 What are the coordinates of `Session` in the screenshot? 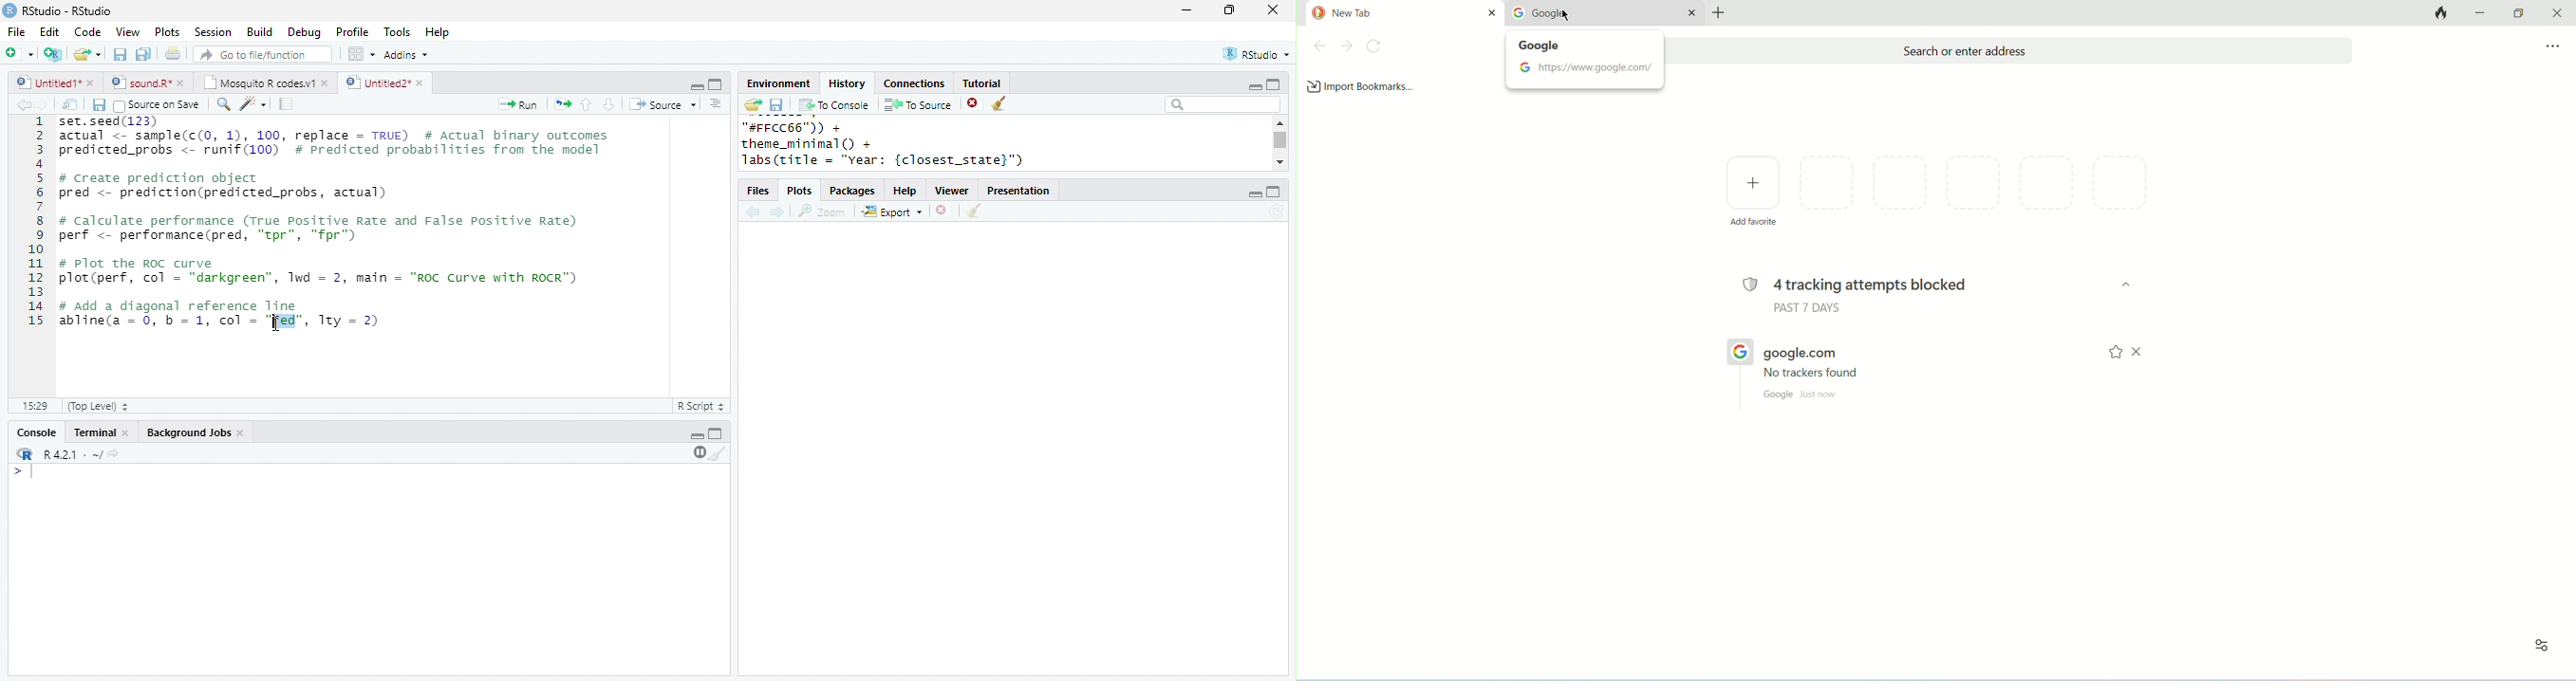 It's located at (213, 32).